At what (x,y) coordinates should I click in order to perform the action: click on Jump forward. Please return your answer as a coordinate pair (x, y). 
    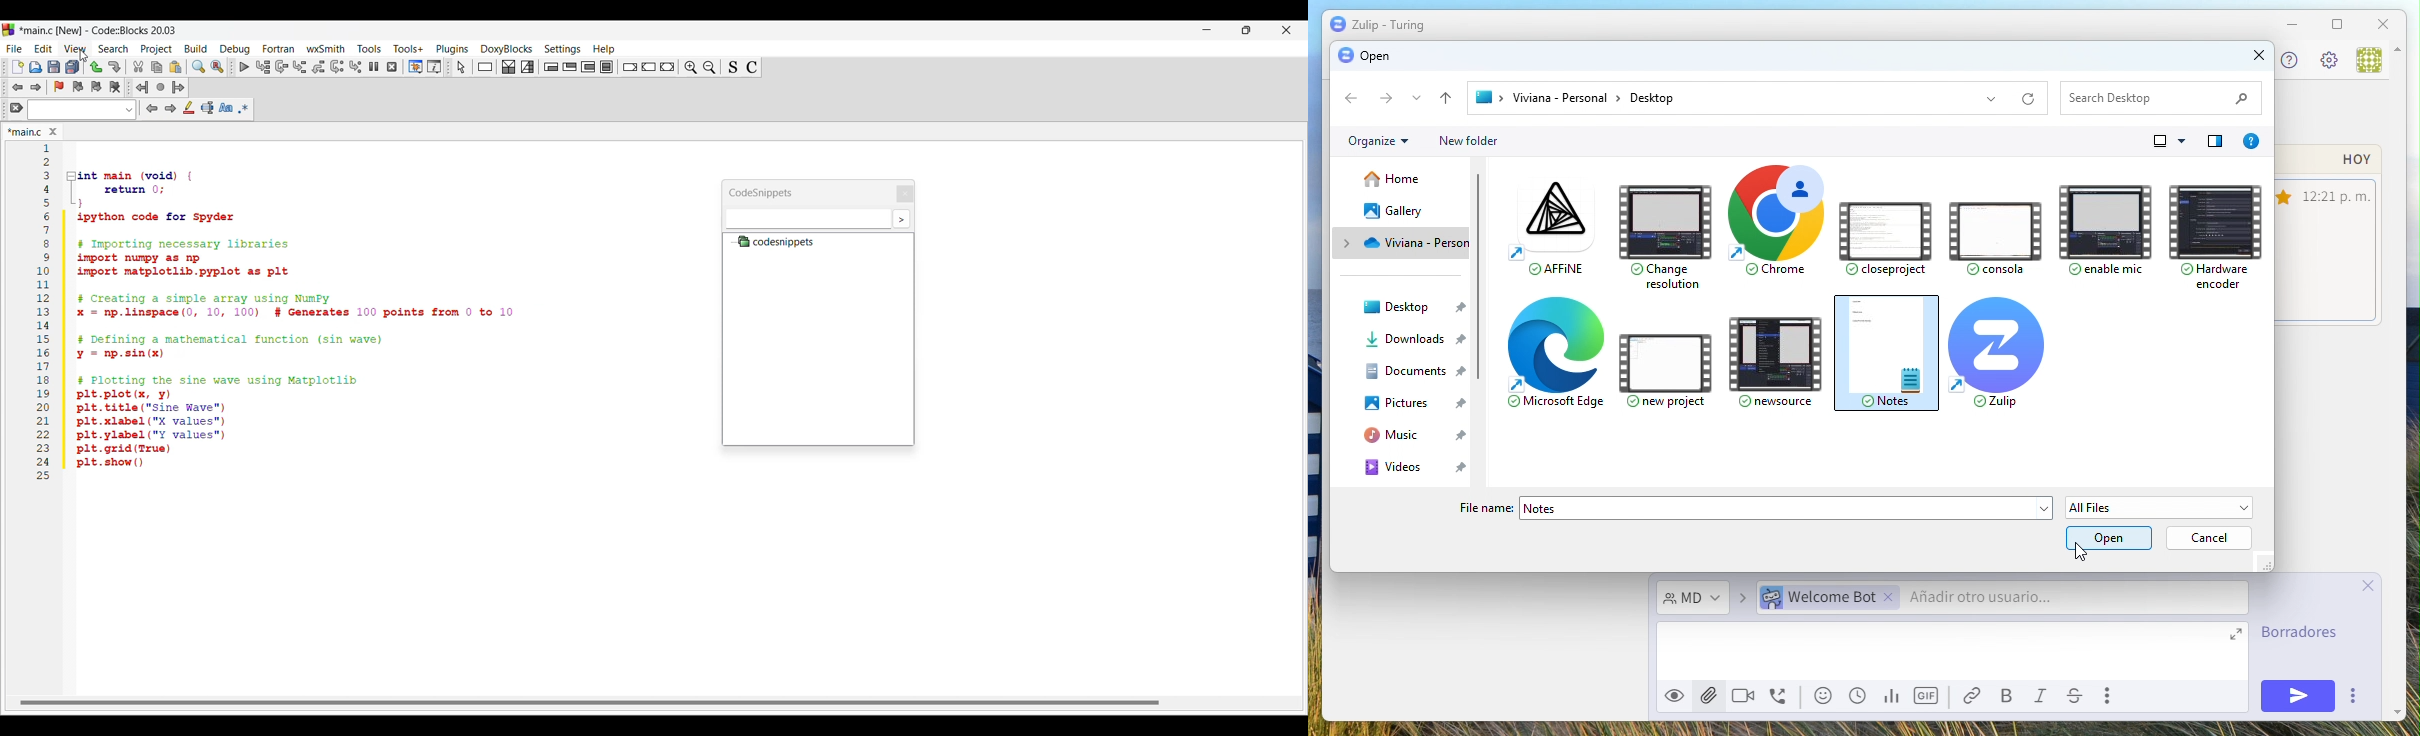
    Looking at the image, I should click on (179, 87).